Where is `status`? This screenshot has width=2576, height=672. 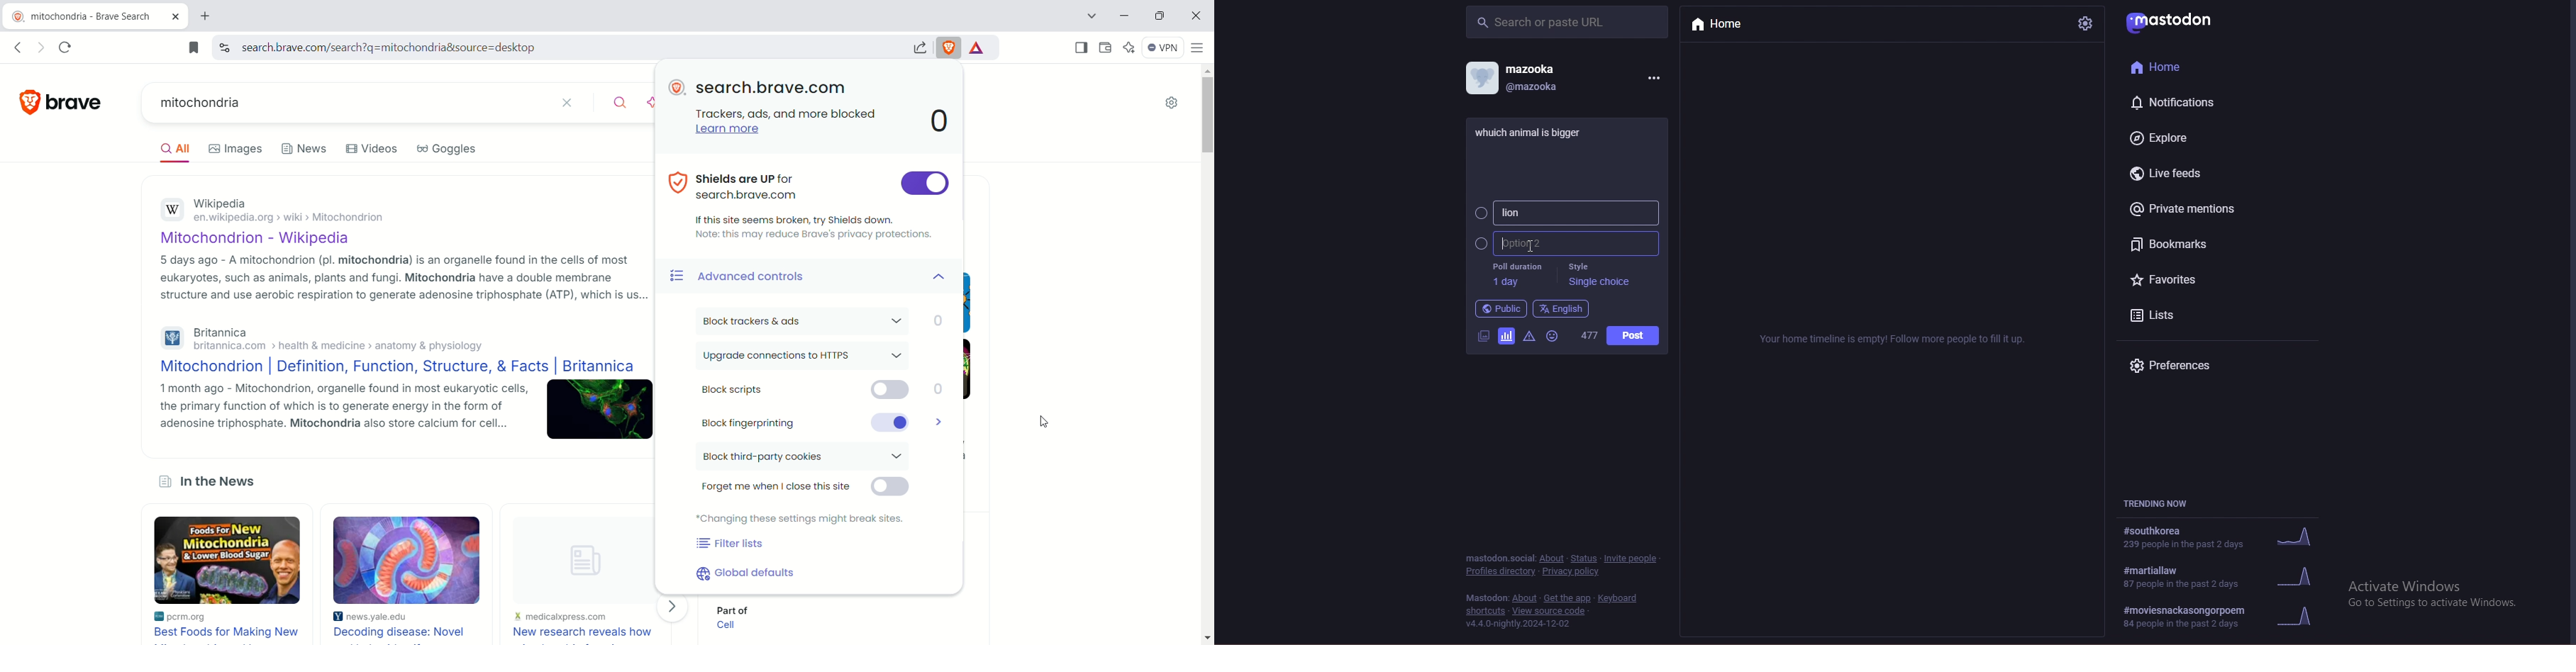
status is located at coordinates (1584, 559).